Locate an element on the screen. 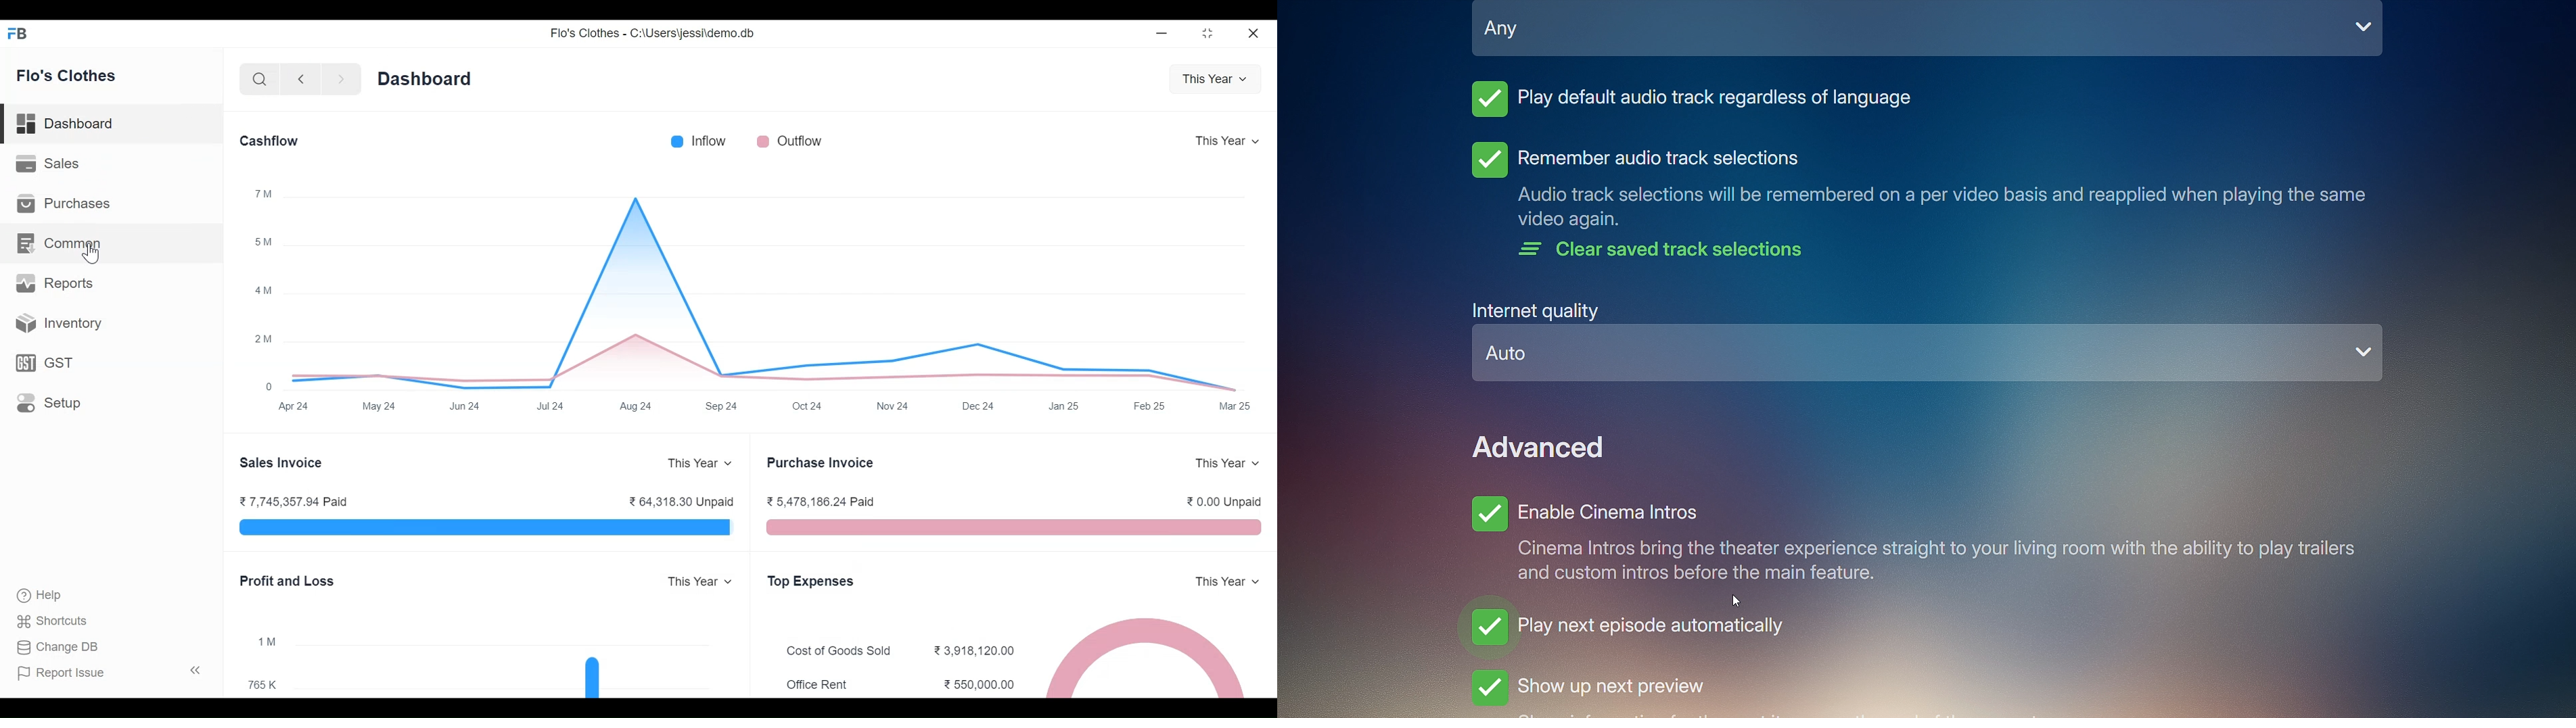 The height and width of the screenshot is (728, 2576). Cursor is located at coordinates (94, 253).